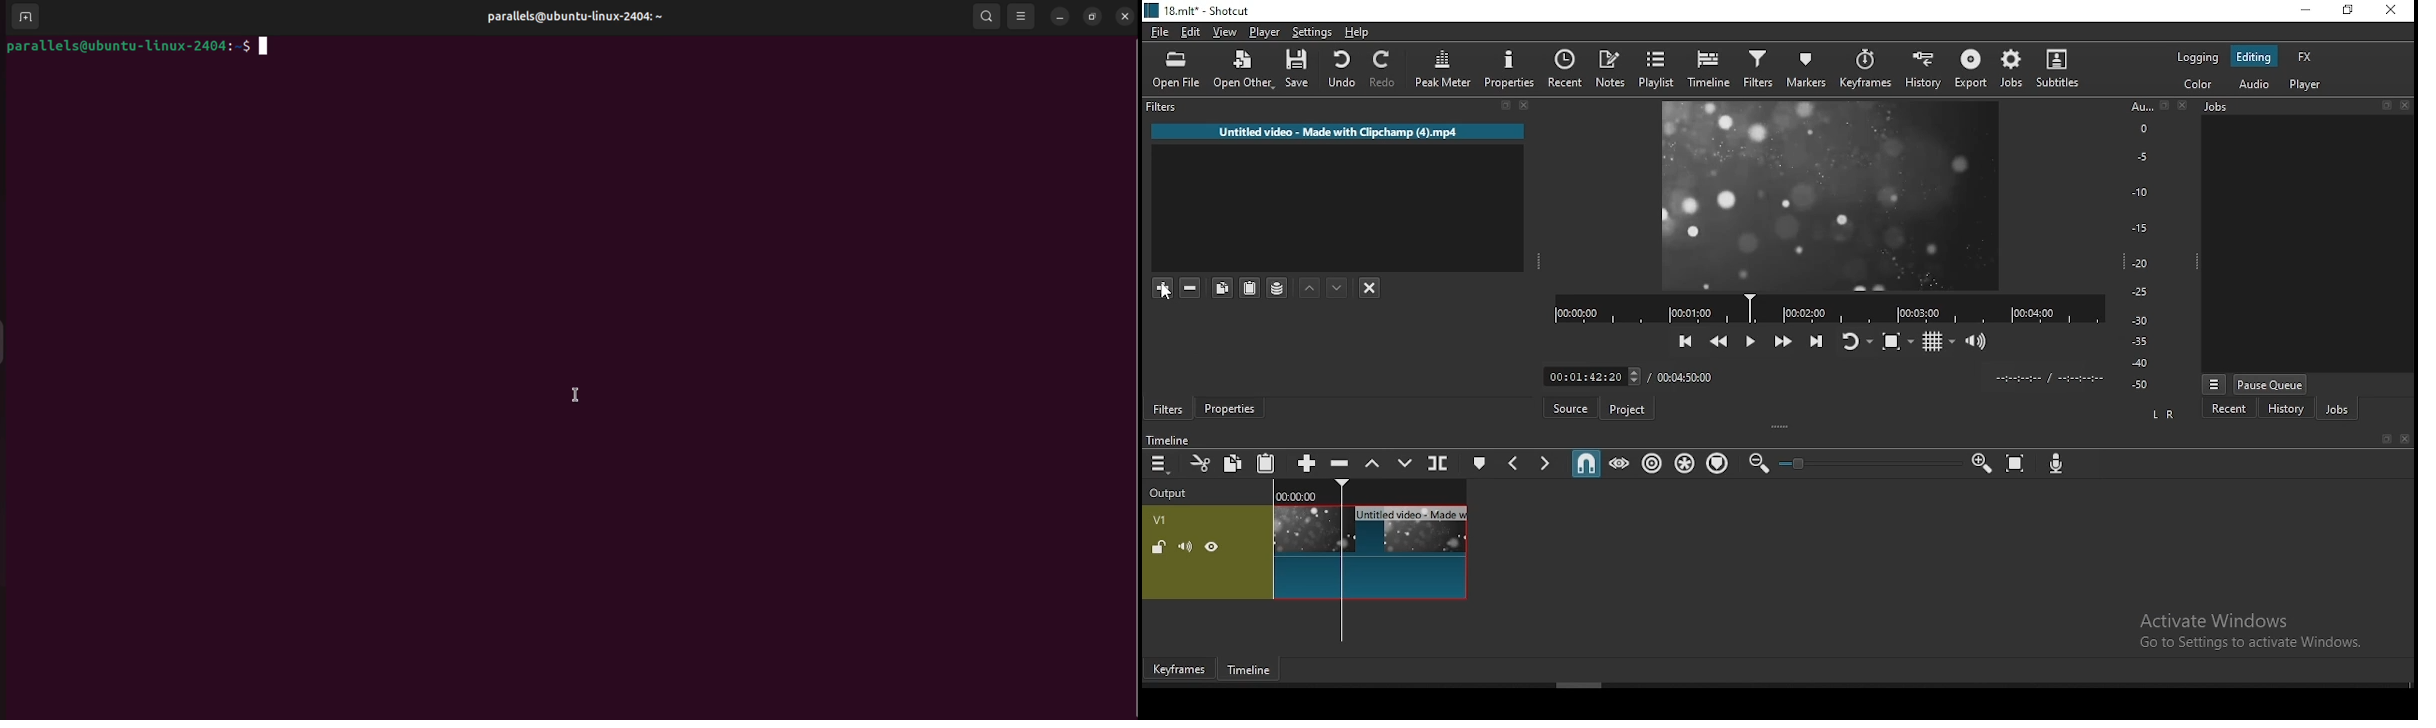  What do you see at coordinates (1859, 341) in the screenshot?
I see `toggle player looping` at bounding box center [1859, 341].